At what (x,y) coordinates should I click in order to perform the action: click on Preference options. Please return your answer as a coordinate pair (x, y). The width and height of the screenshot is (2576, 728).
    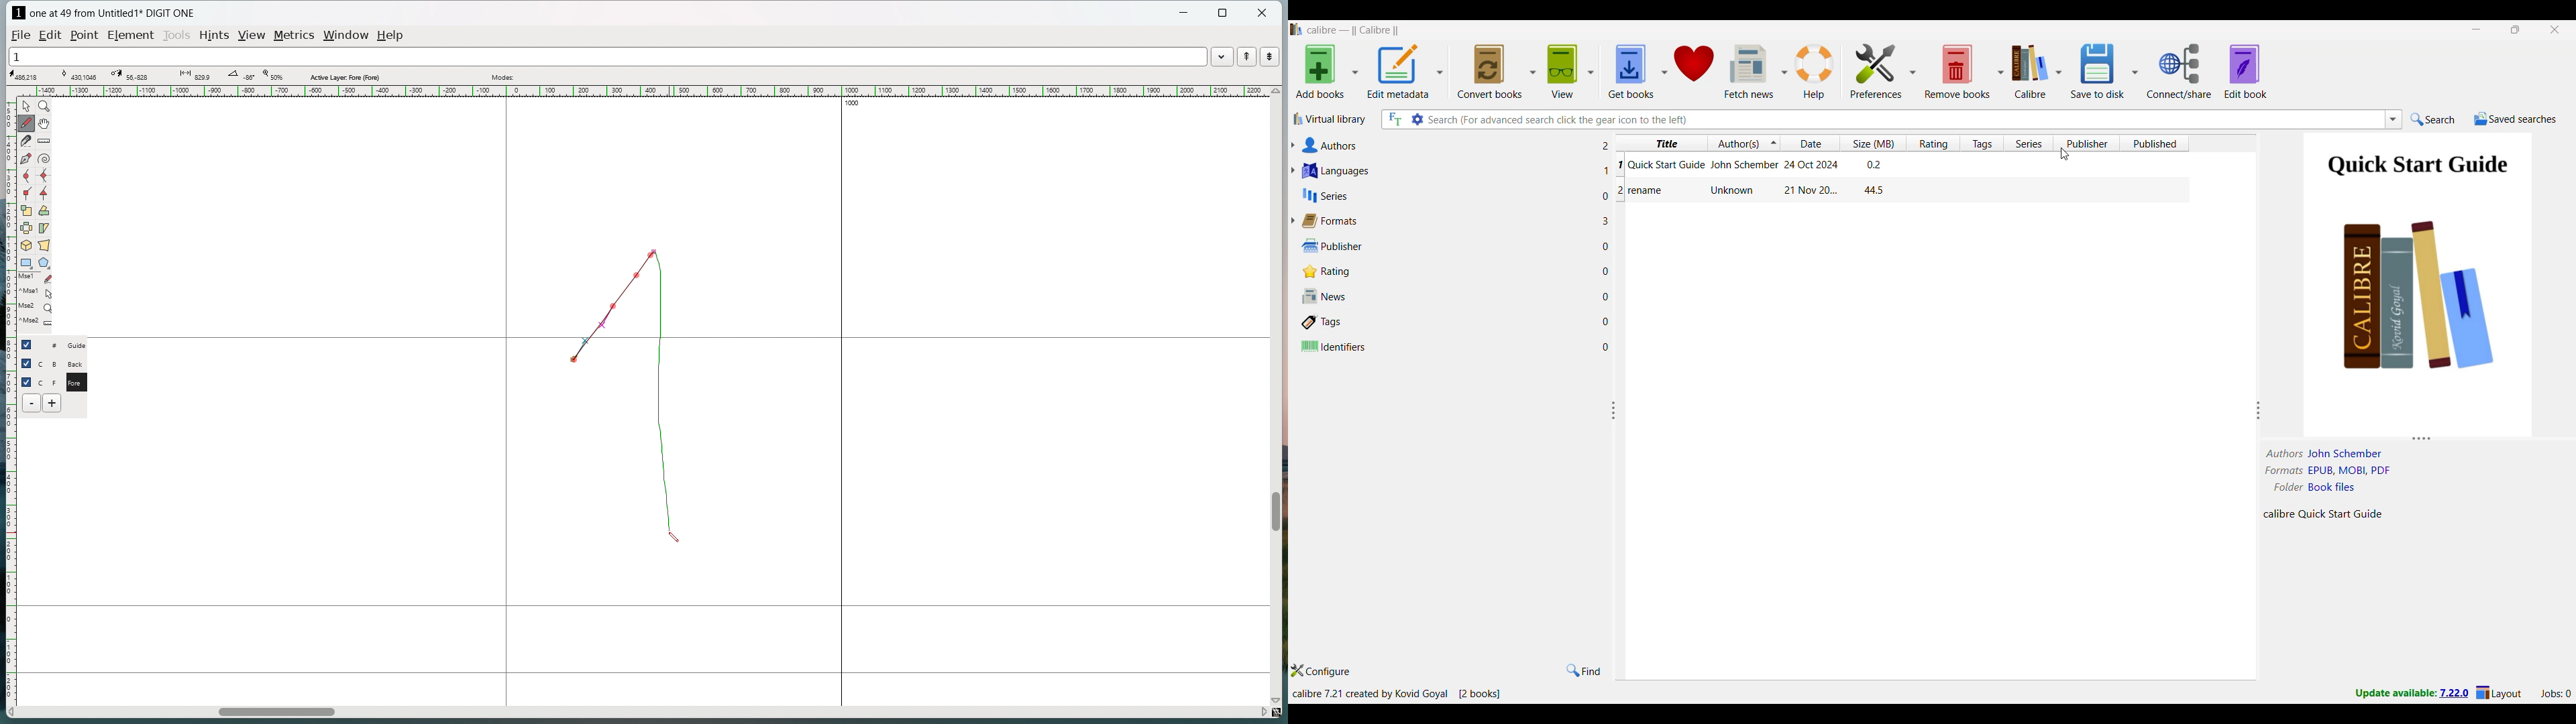
    Looking at the image, I should click on (1882, 70).